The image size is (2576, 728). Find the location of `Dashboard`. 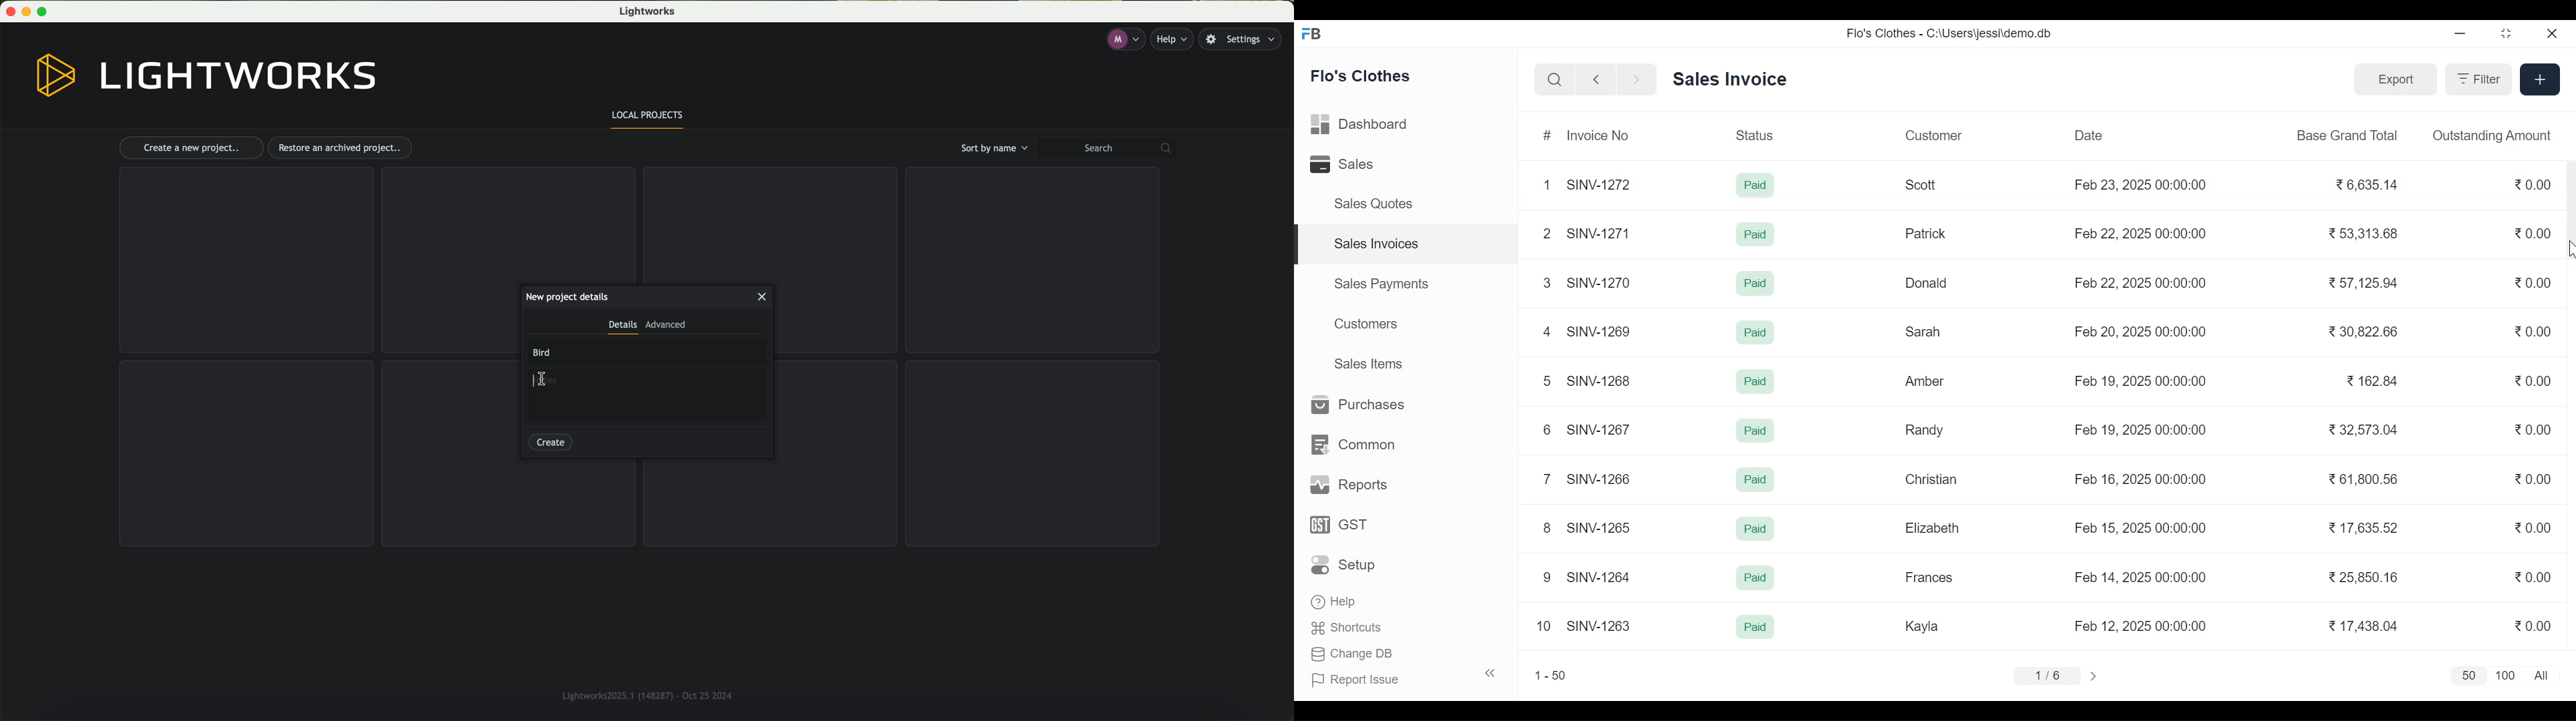

Dashboard is located at coordinates (1361, 126).